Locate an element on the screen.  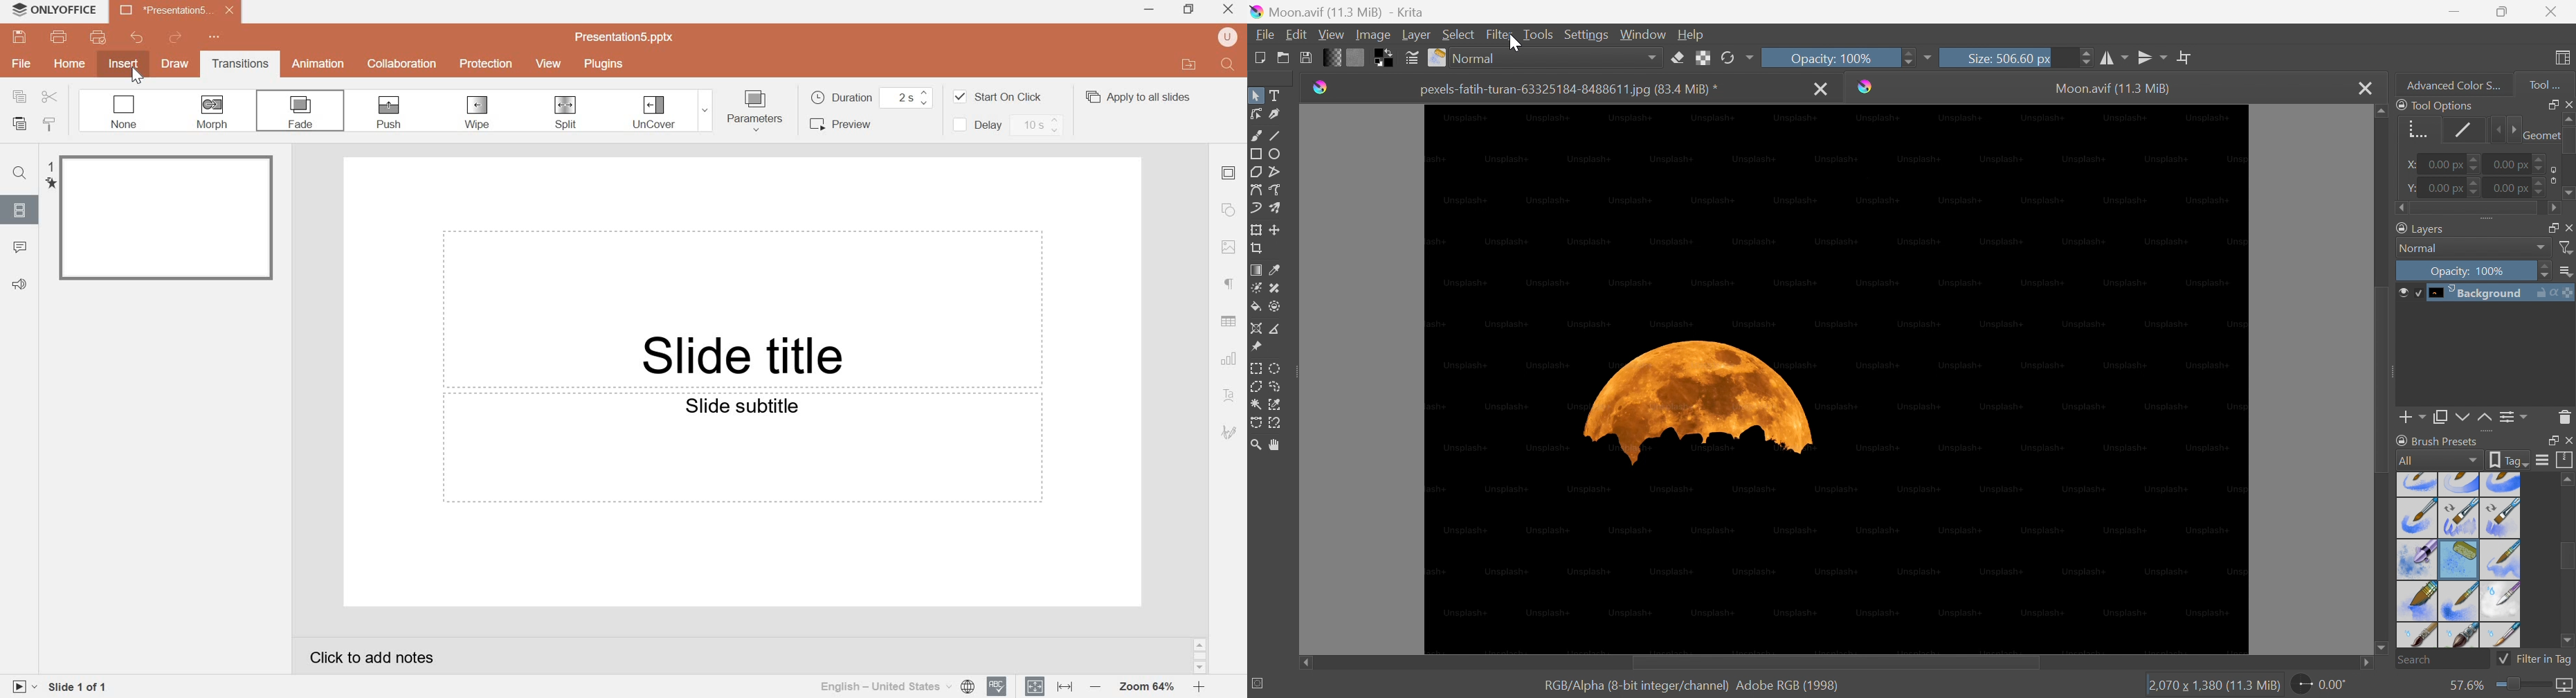
text art settings is located at coordinates (1227, 396).